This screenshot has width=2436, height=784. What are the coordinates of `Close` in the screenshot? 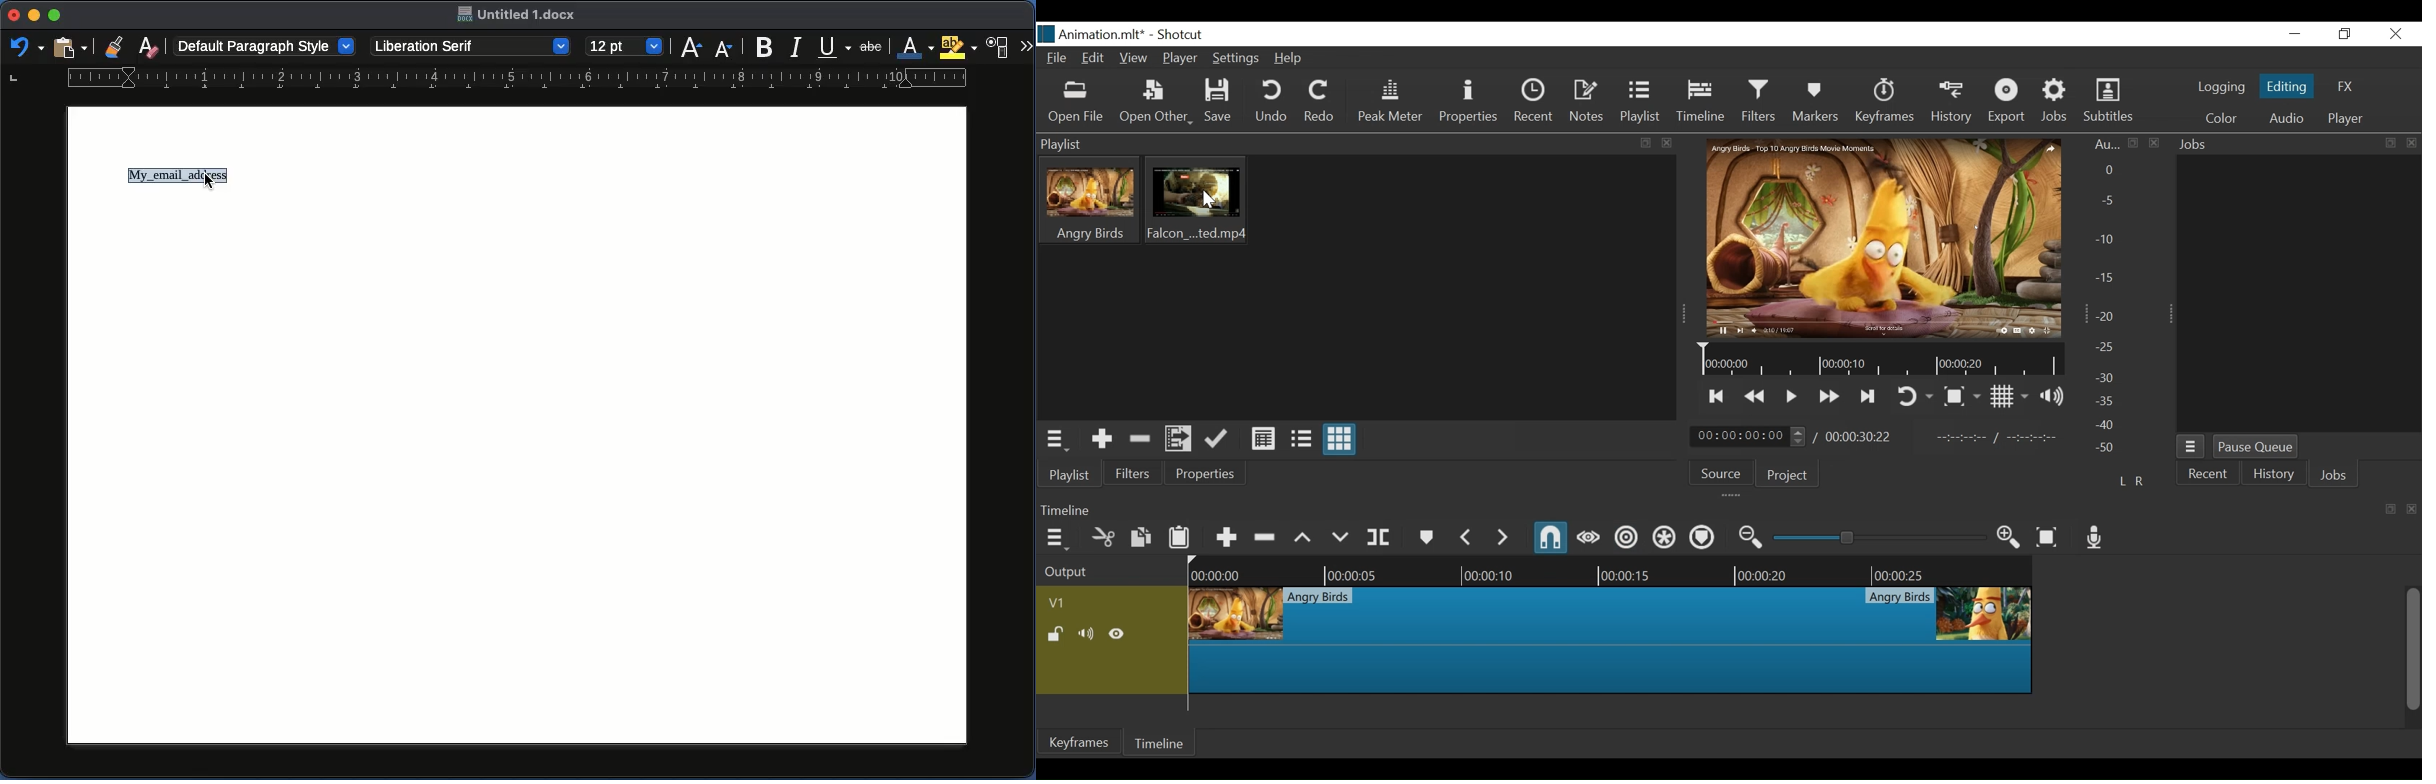 It's located at (2397, 35).